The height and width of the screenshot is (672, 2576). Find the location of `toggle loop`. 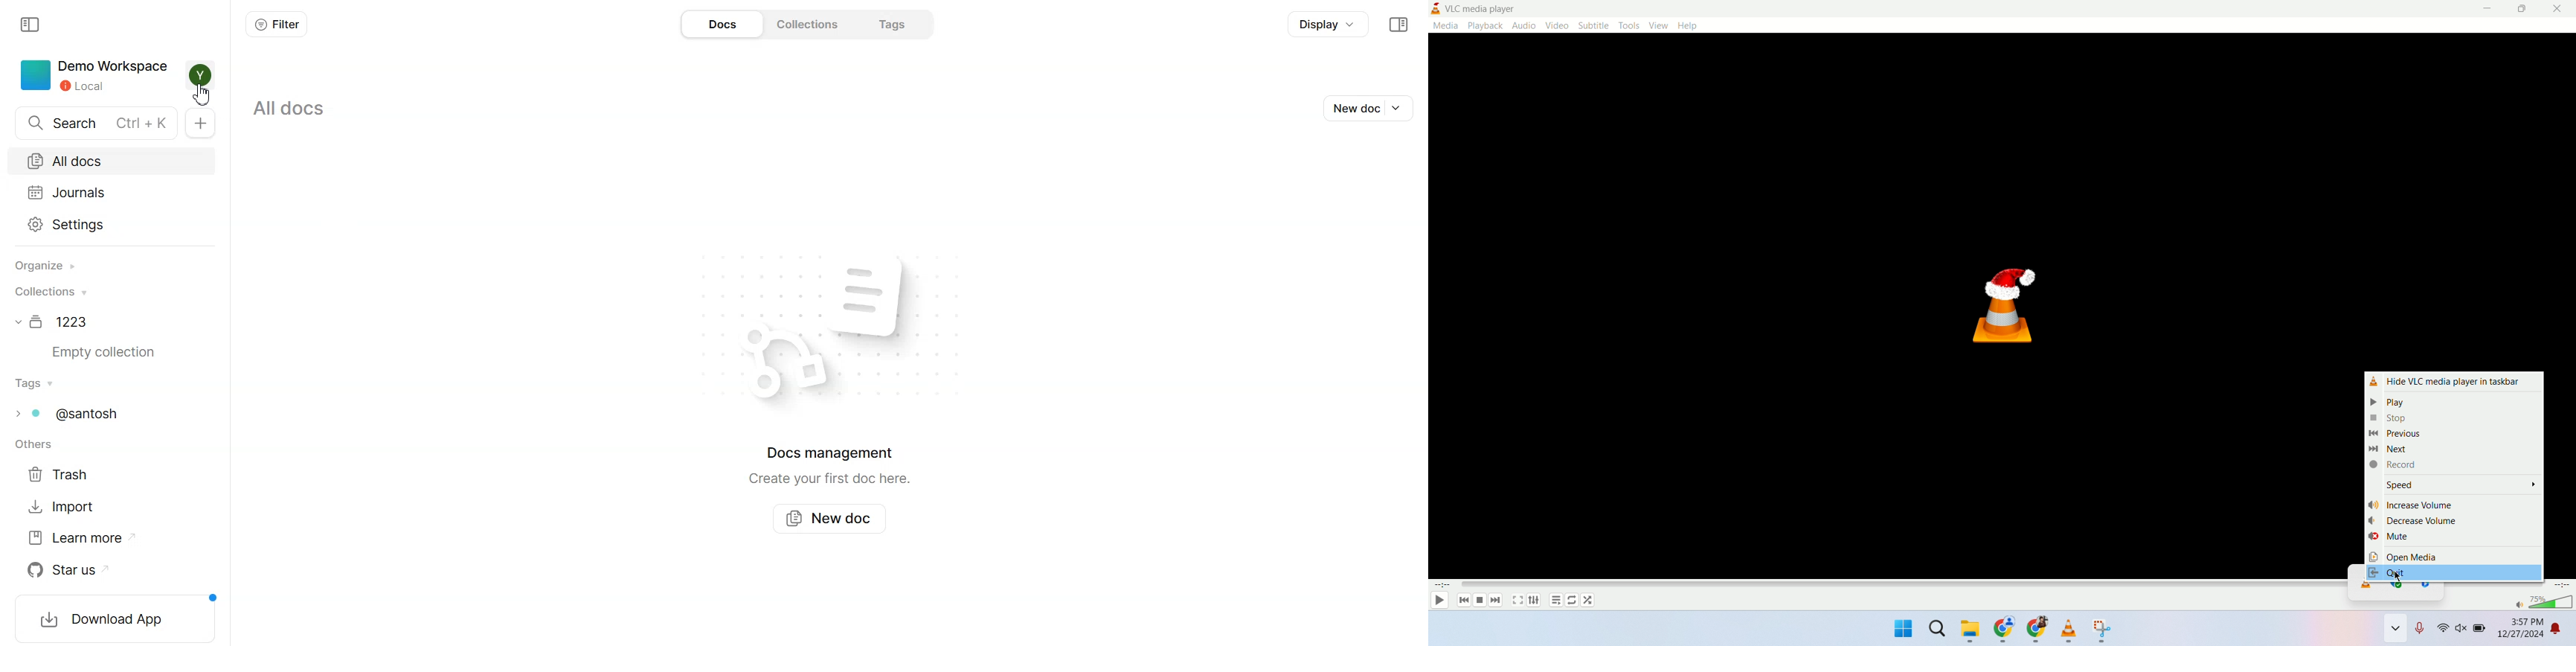

toggle loop is located at coordinates (1572, 600).